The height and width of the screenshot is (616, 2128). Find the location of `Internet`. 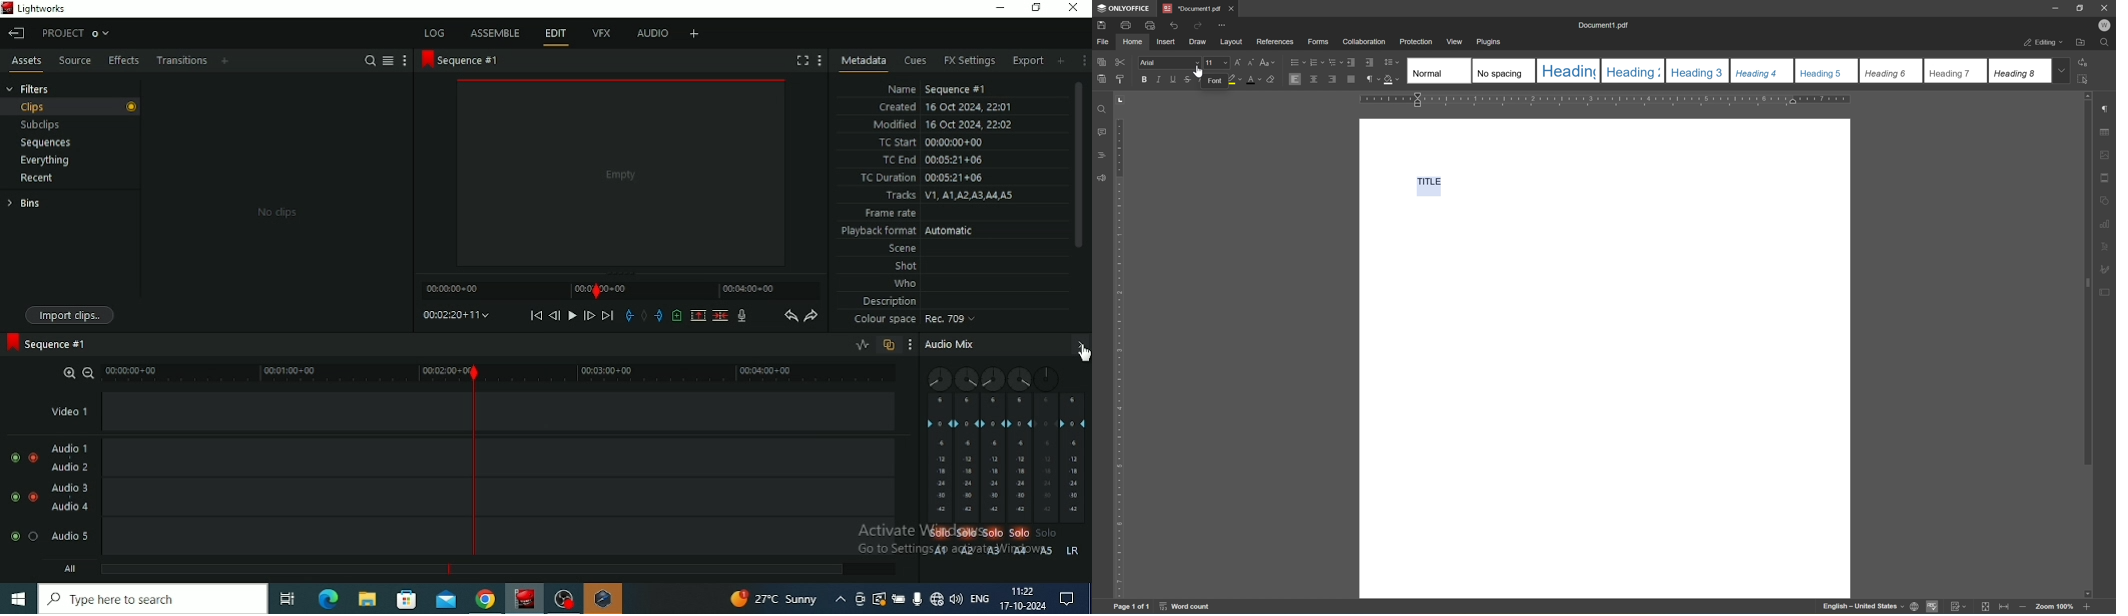

Internet is located at coordinates (937, 599).